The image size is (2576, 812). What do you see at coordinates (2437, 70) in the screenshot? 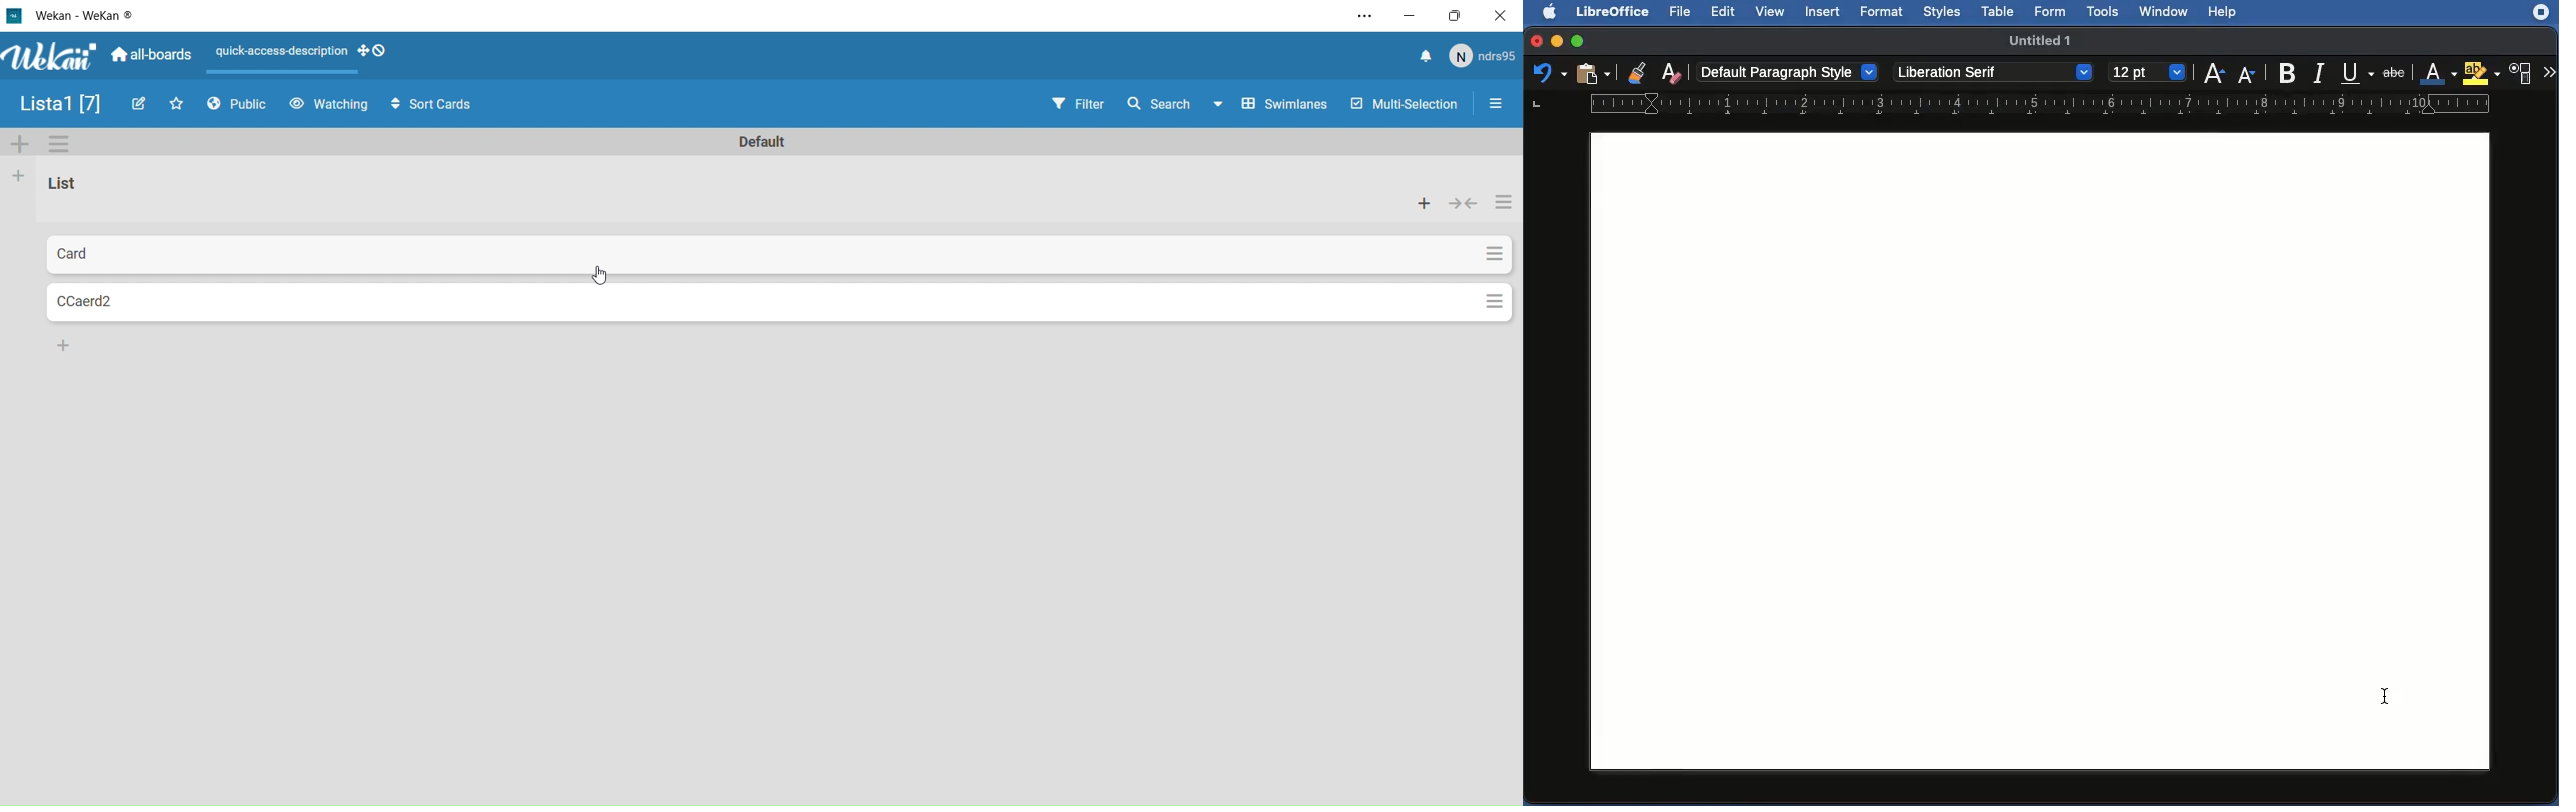
I see `Font color` at bounding box center [2437, 70].